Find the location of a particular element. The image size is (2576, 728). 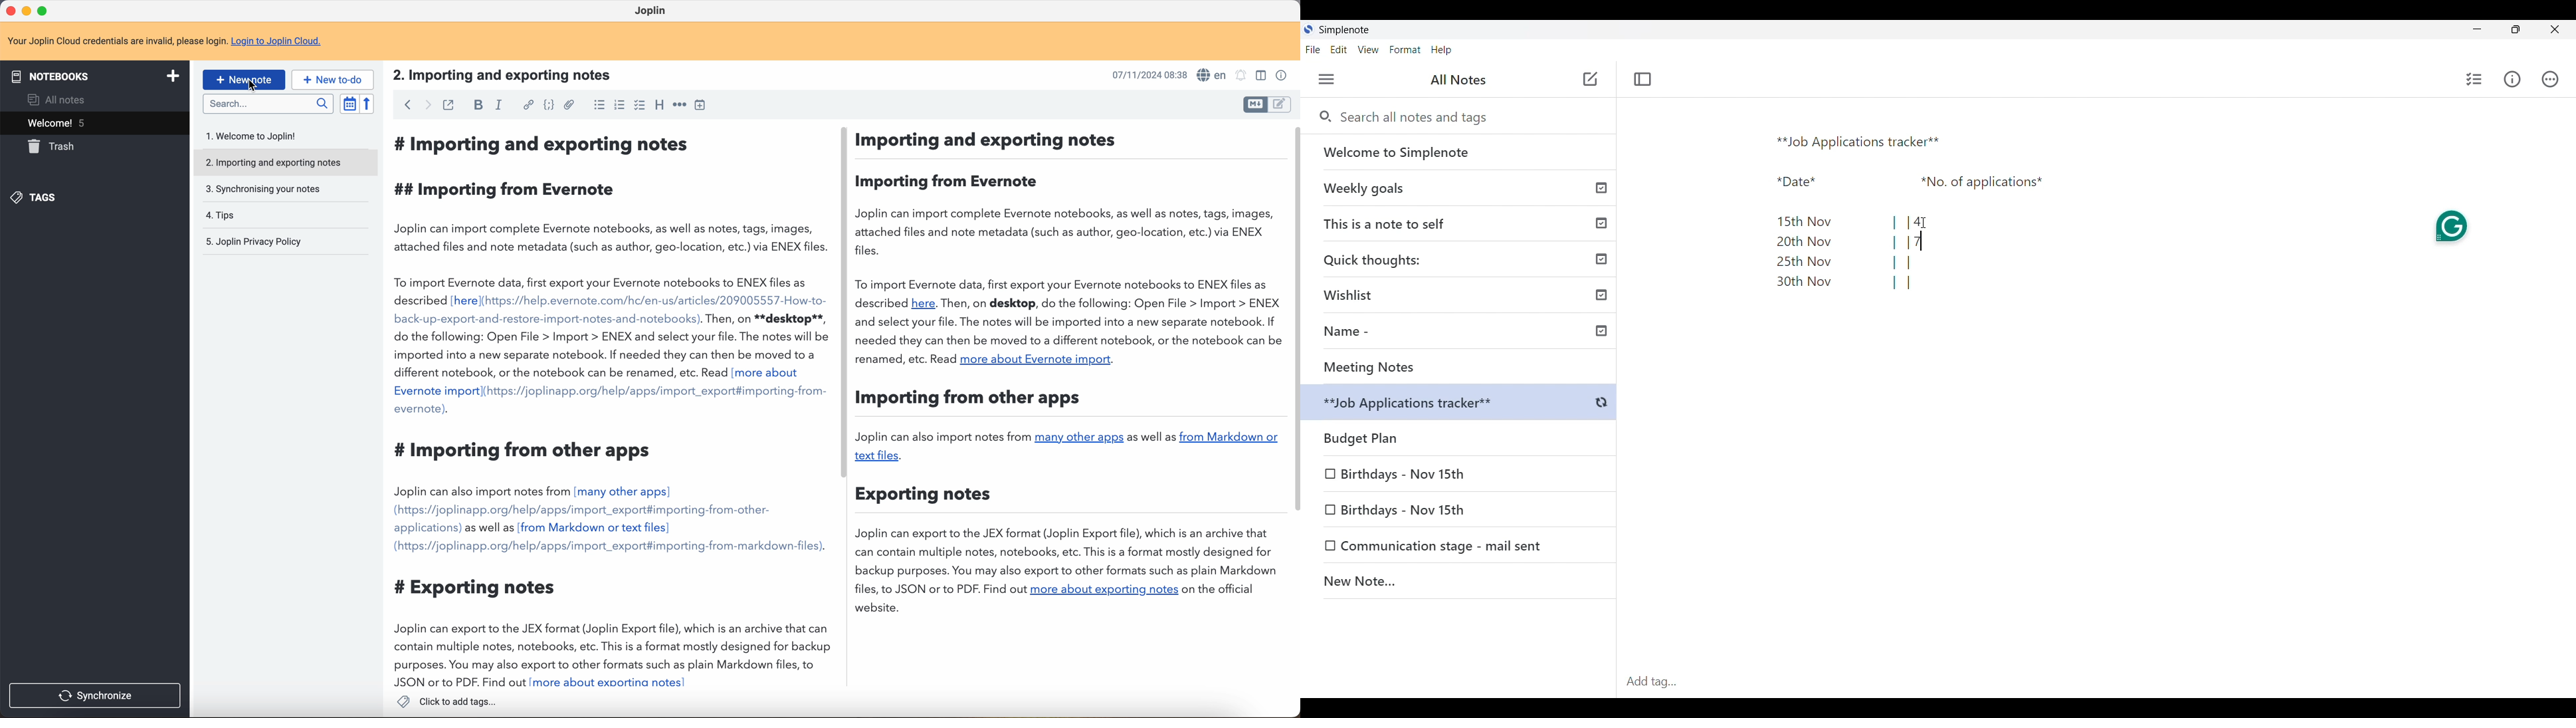

View is located at coordinates (1368, 50).